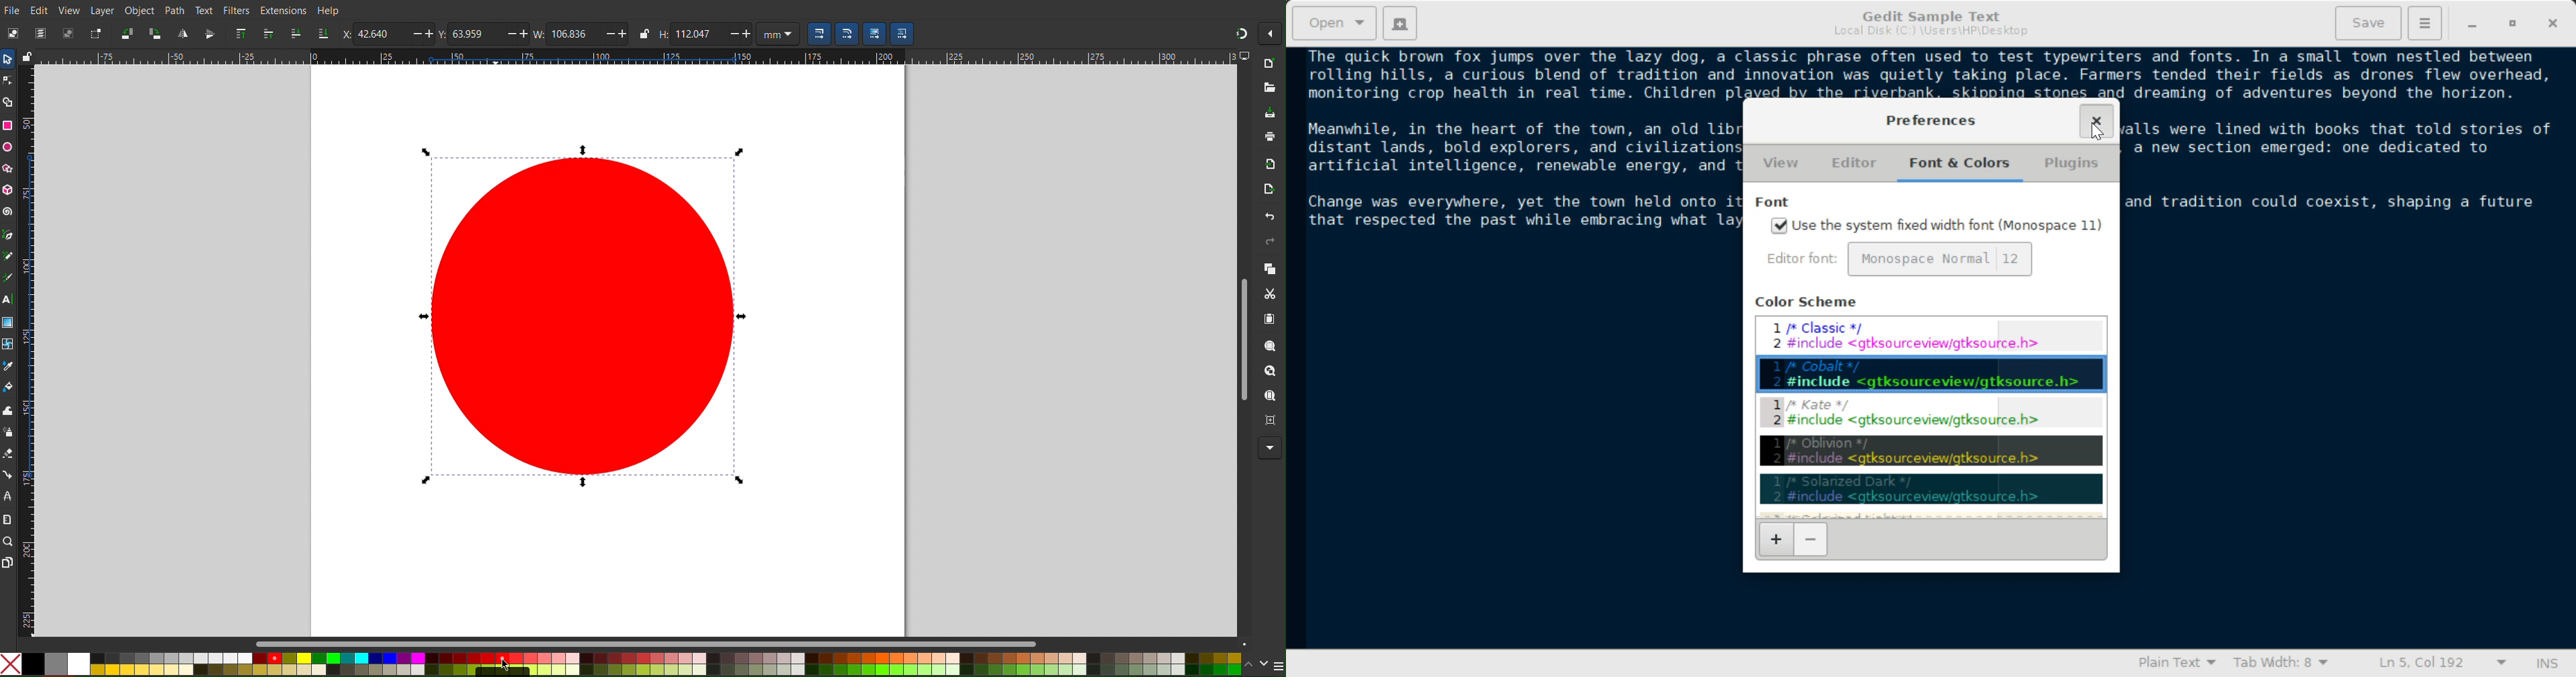 This screenshot has height=700, width=2576. I want to click on Save, so click(1269, 113).